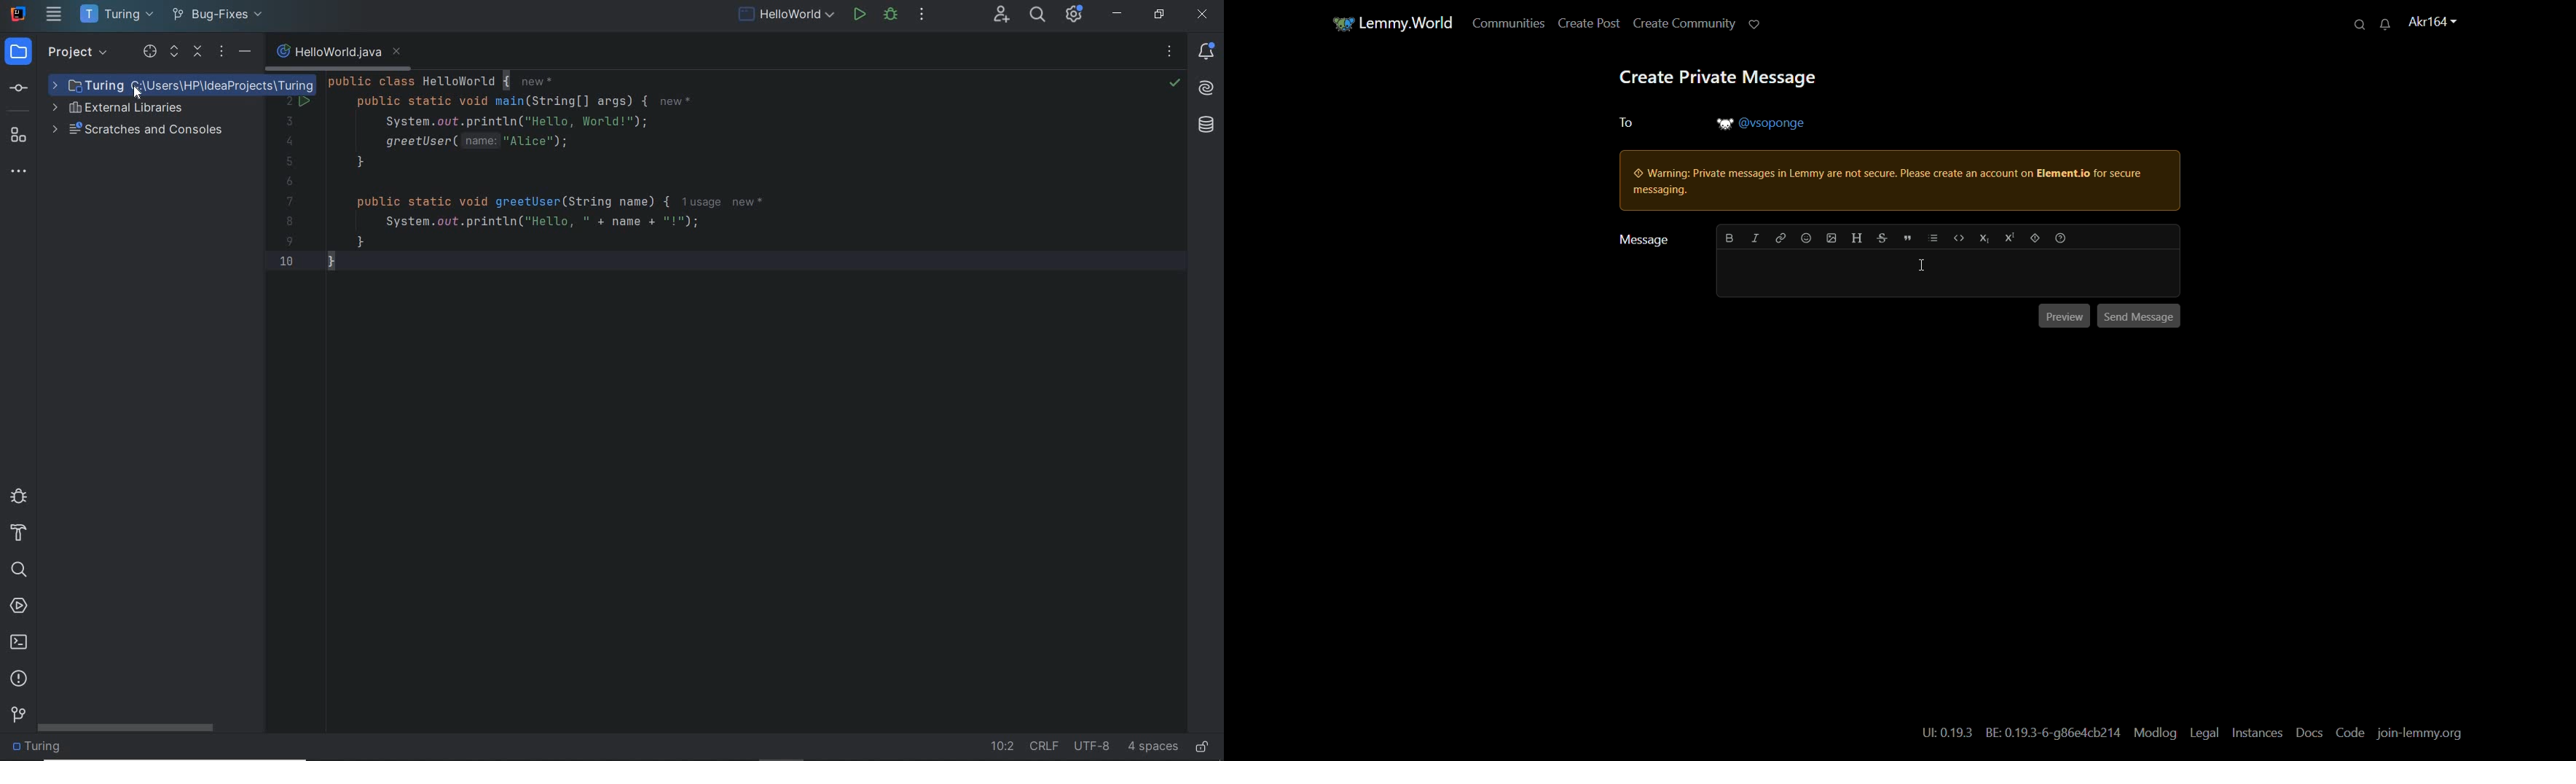 Image resolution: width=2576 pixels, height=784 pixels. Describe the element at coordinates (1582, 25) in the screenshot. I see `create post` at that location.